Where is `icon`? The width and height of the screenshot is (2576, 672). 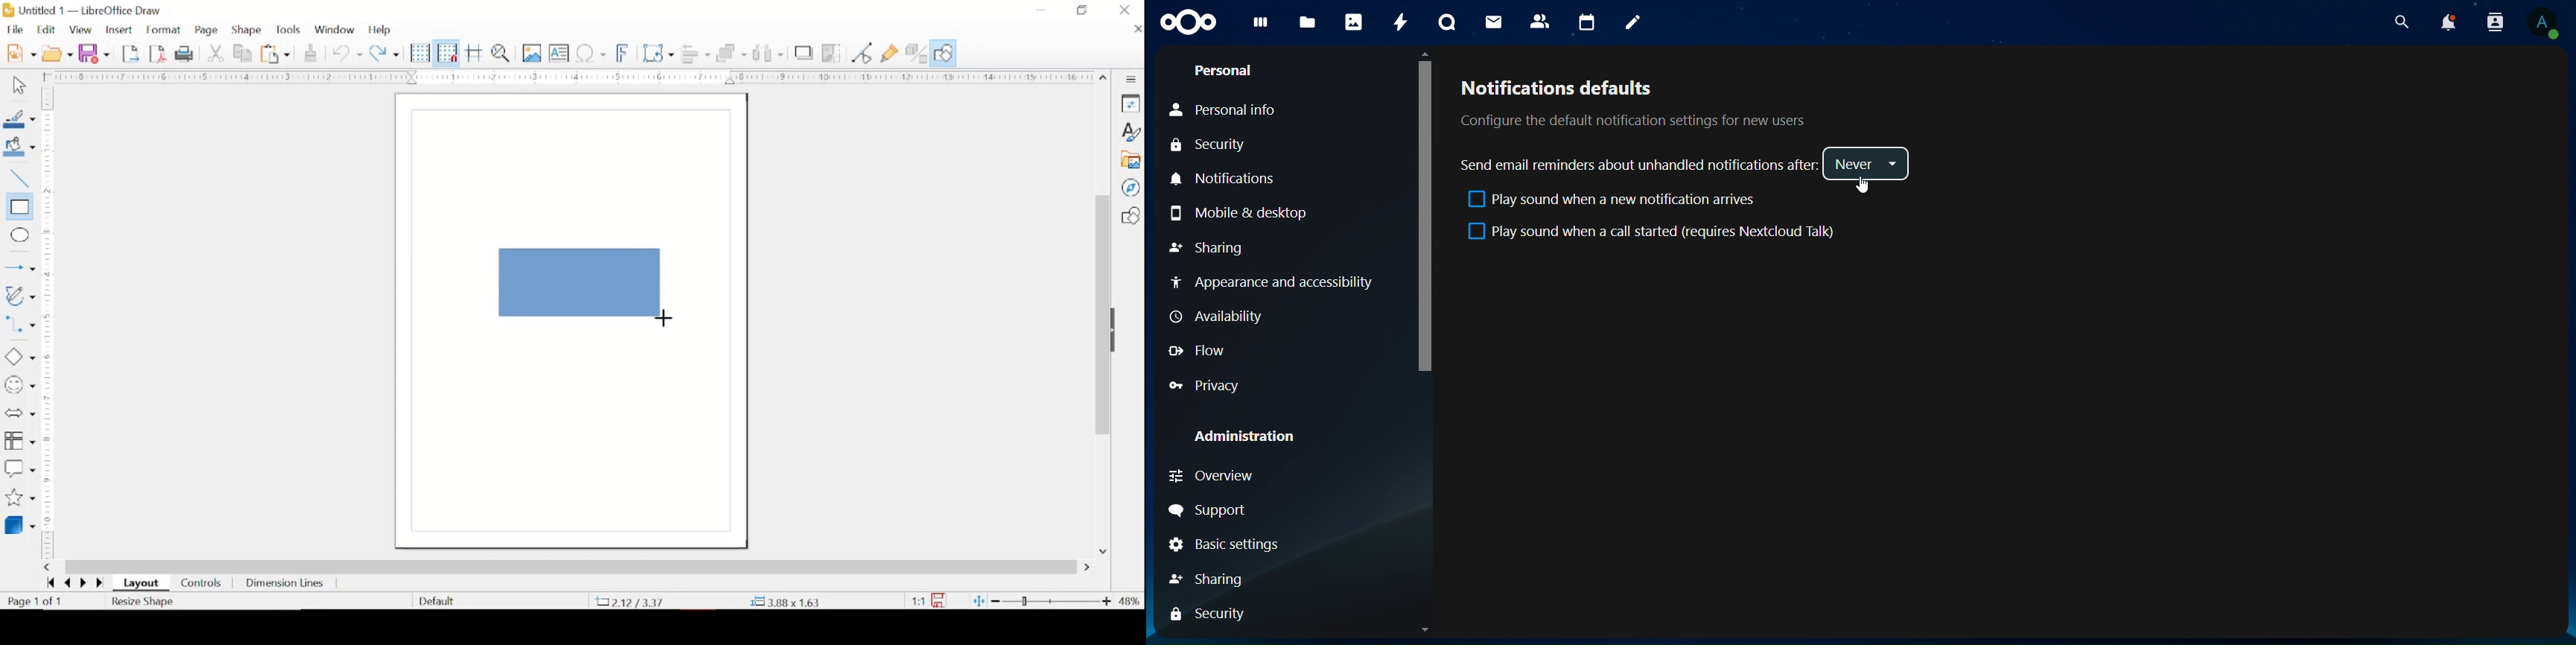
icon is located at coordinates (1190, 22).